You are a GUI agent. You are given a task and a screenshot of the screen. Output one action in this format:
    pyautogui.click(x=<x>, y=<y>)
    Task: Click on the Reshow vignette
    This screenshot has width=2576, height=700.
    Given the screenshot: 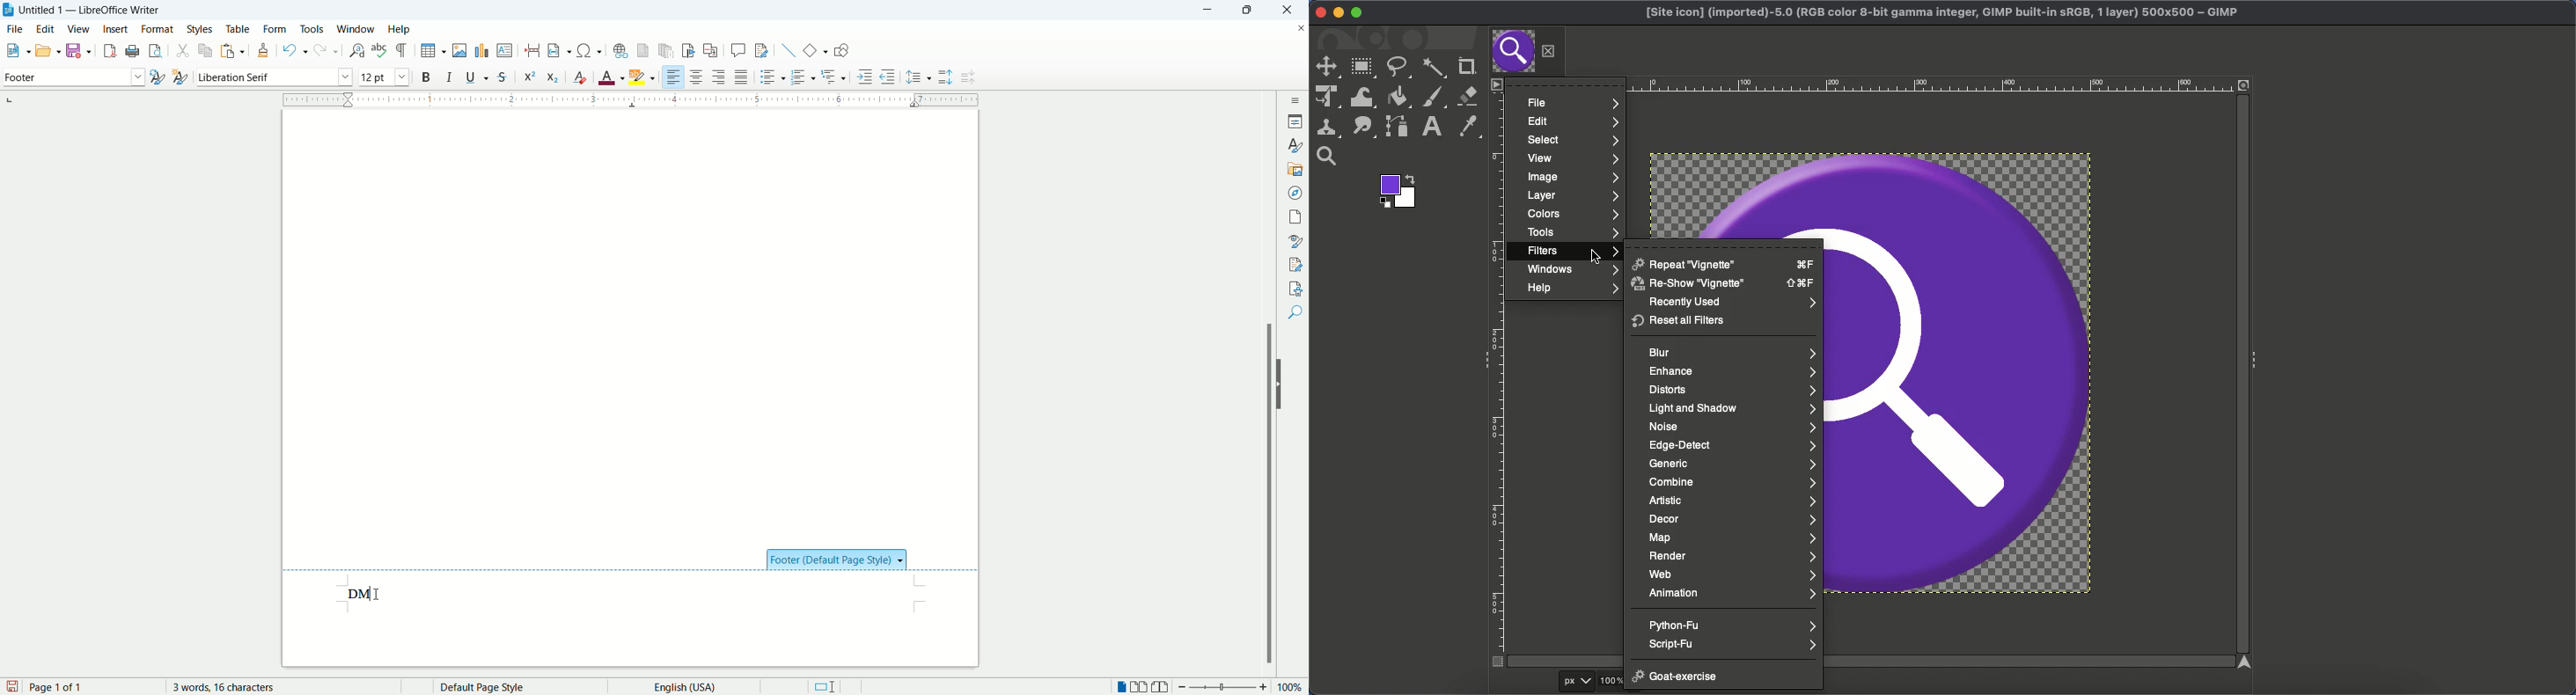 What is the action you would take?
    pyautogui.click(x=1722, y=283)
    